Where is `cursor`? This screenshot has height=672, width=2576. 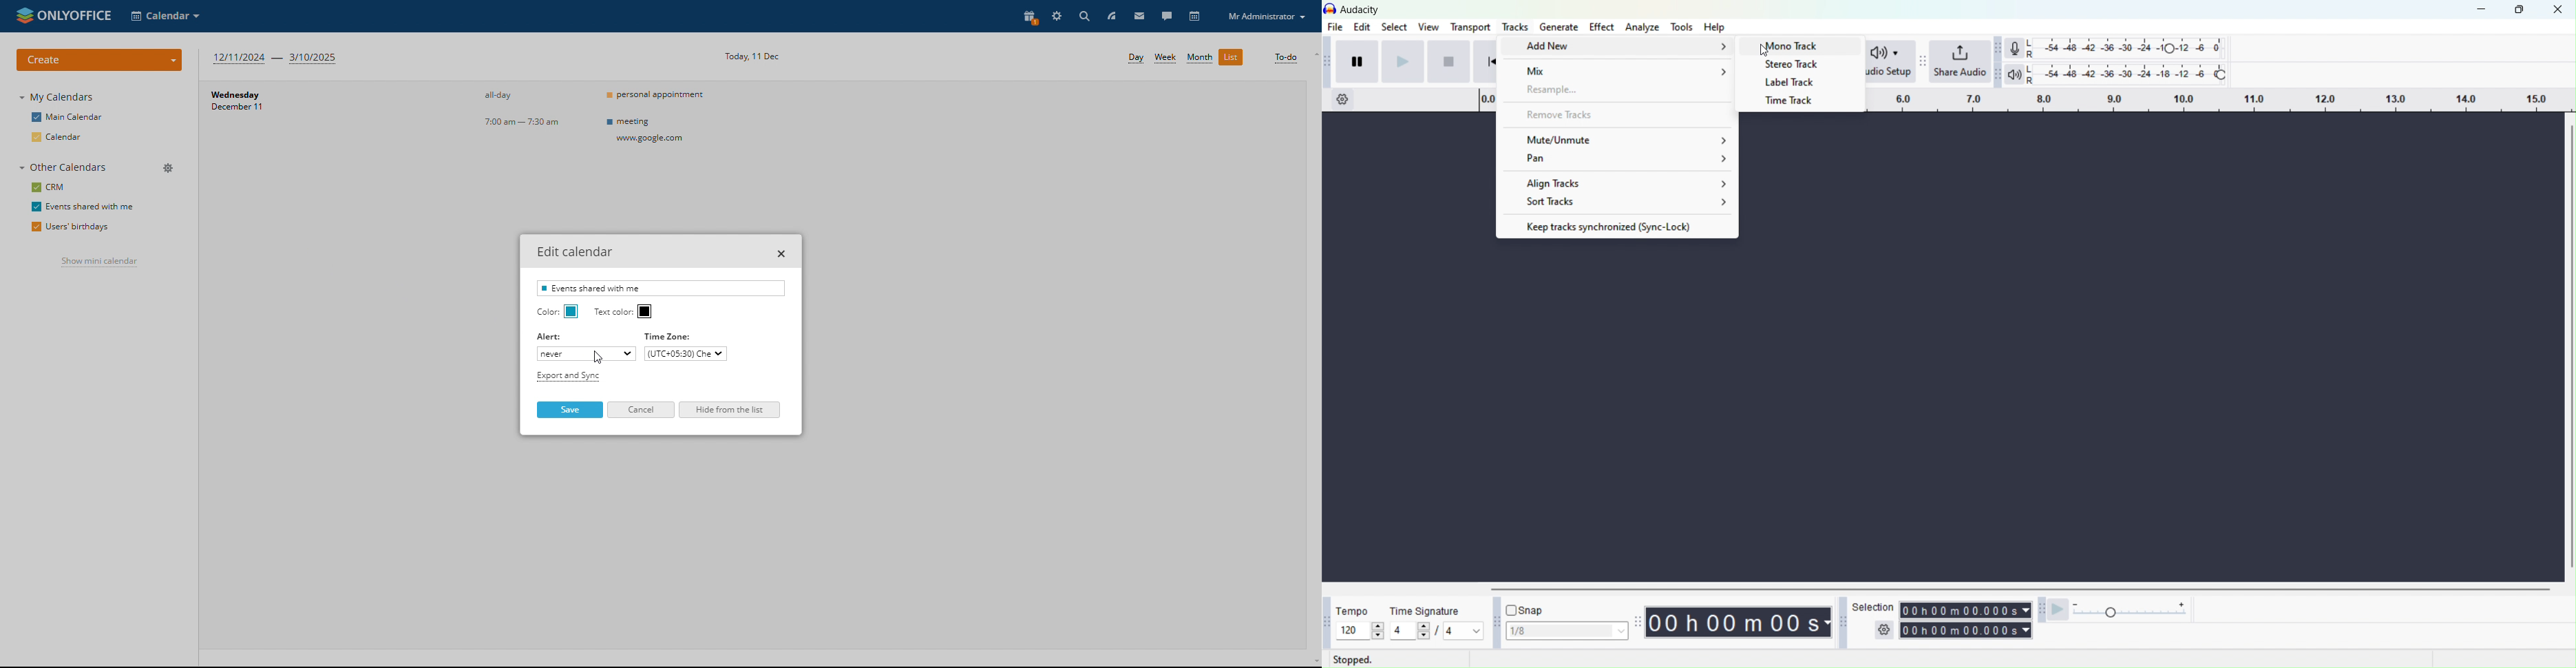 cursor is located at coordinates (604, 357).